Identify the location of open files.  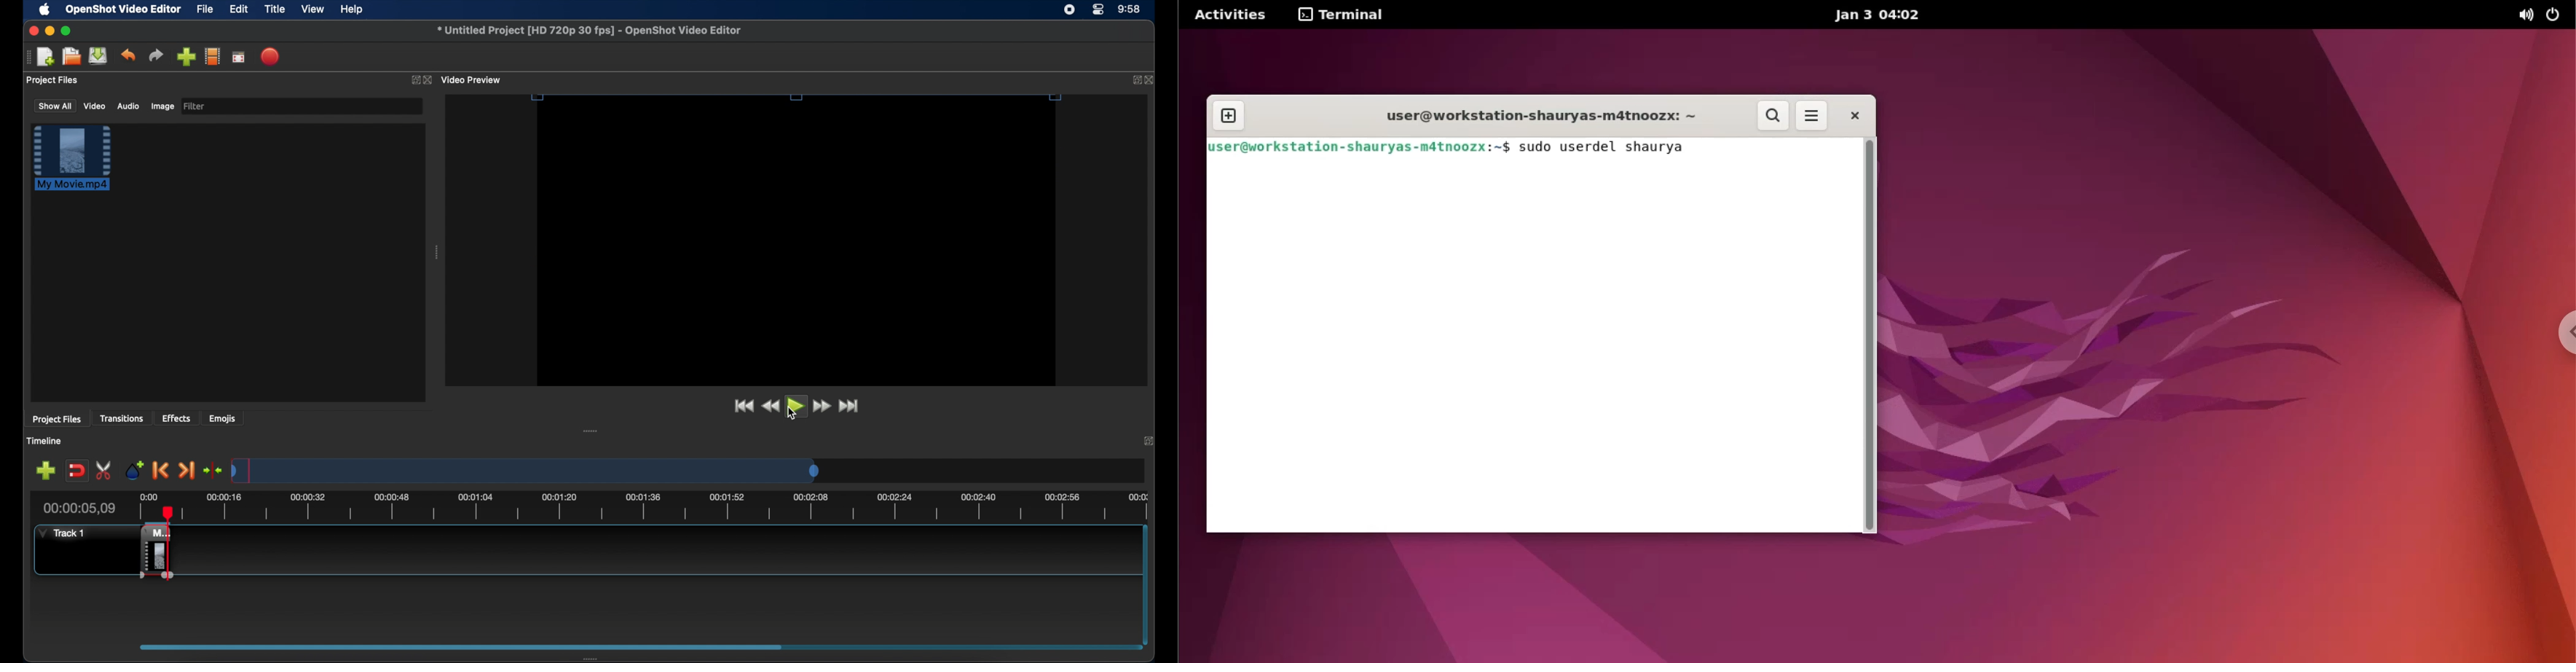
(72, 57).